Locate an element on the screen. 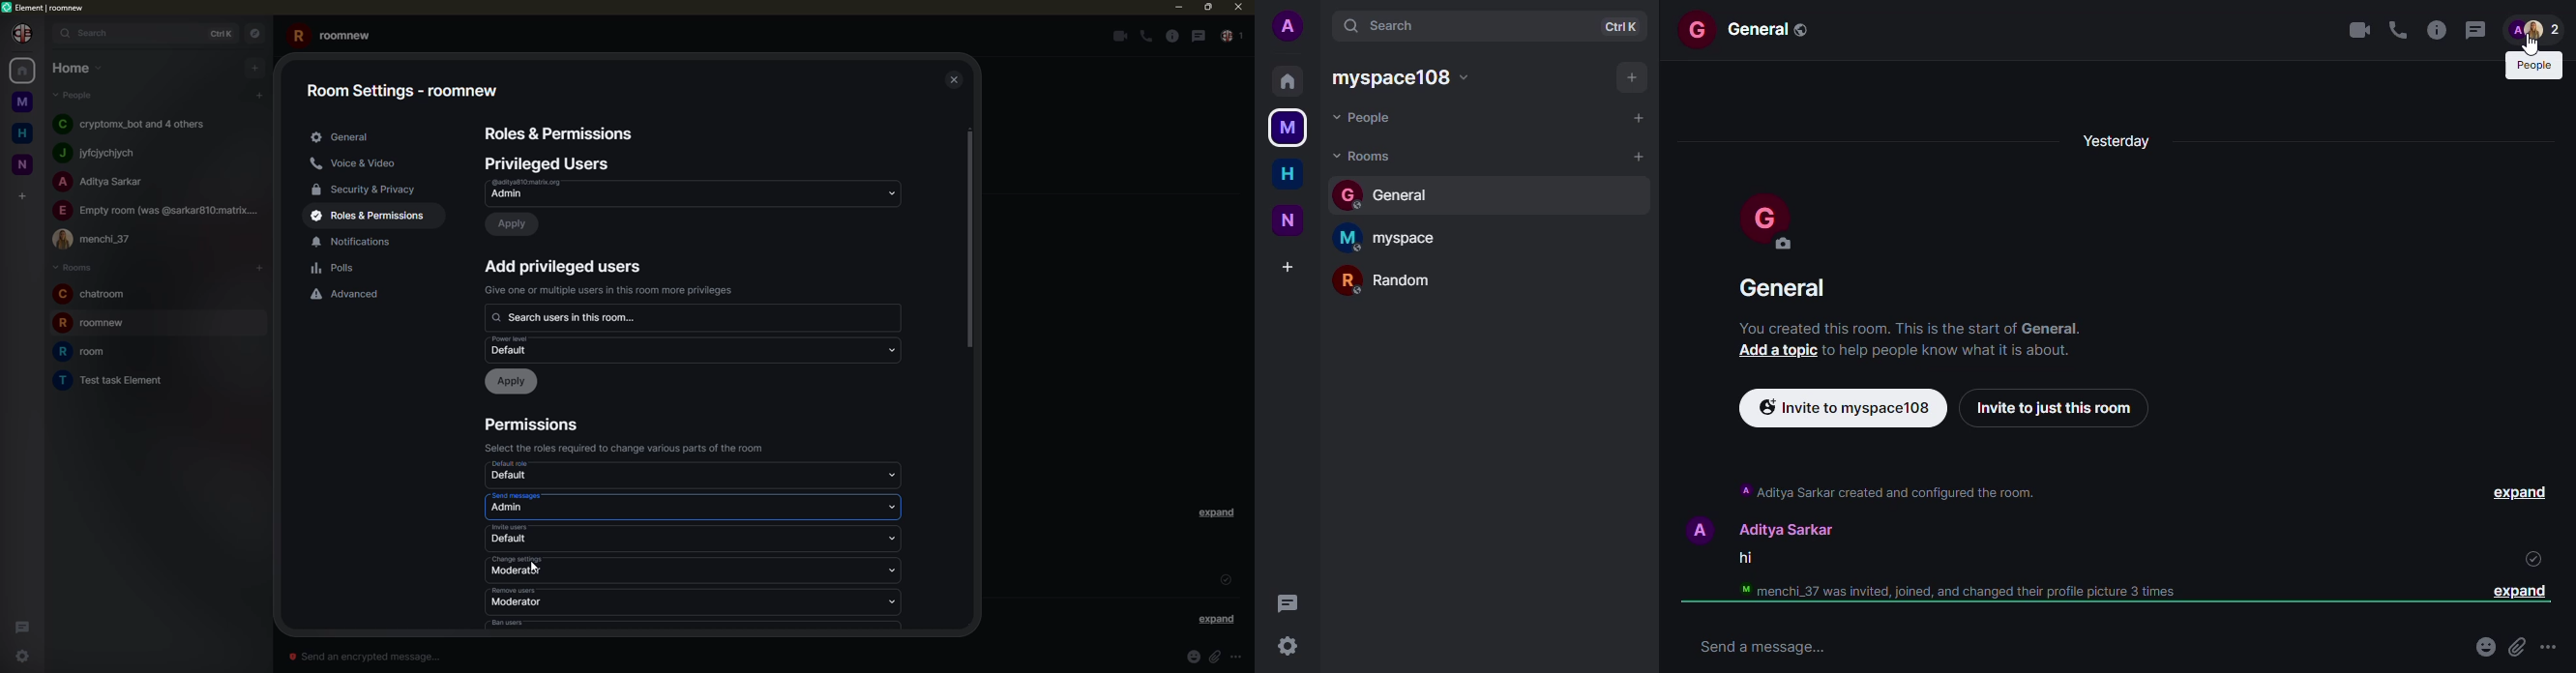 The image size is (2576, 700). default is located at coordinates (512, 509).